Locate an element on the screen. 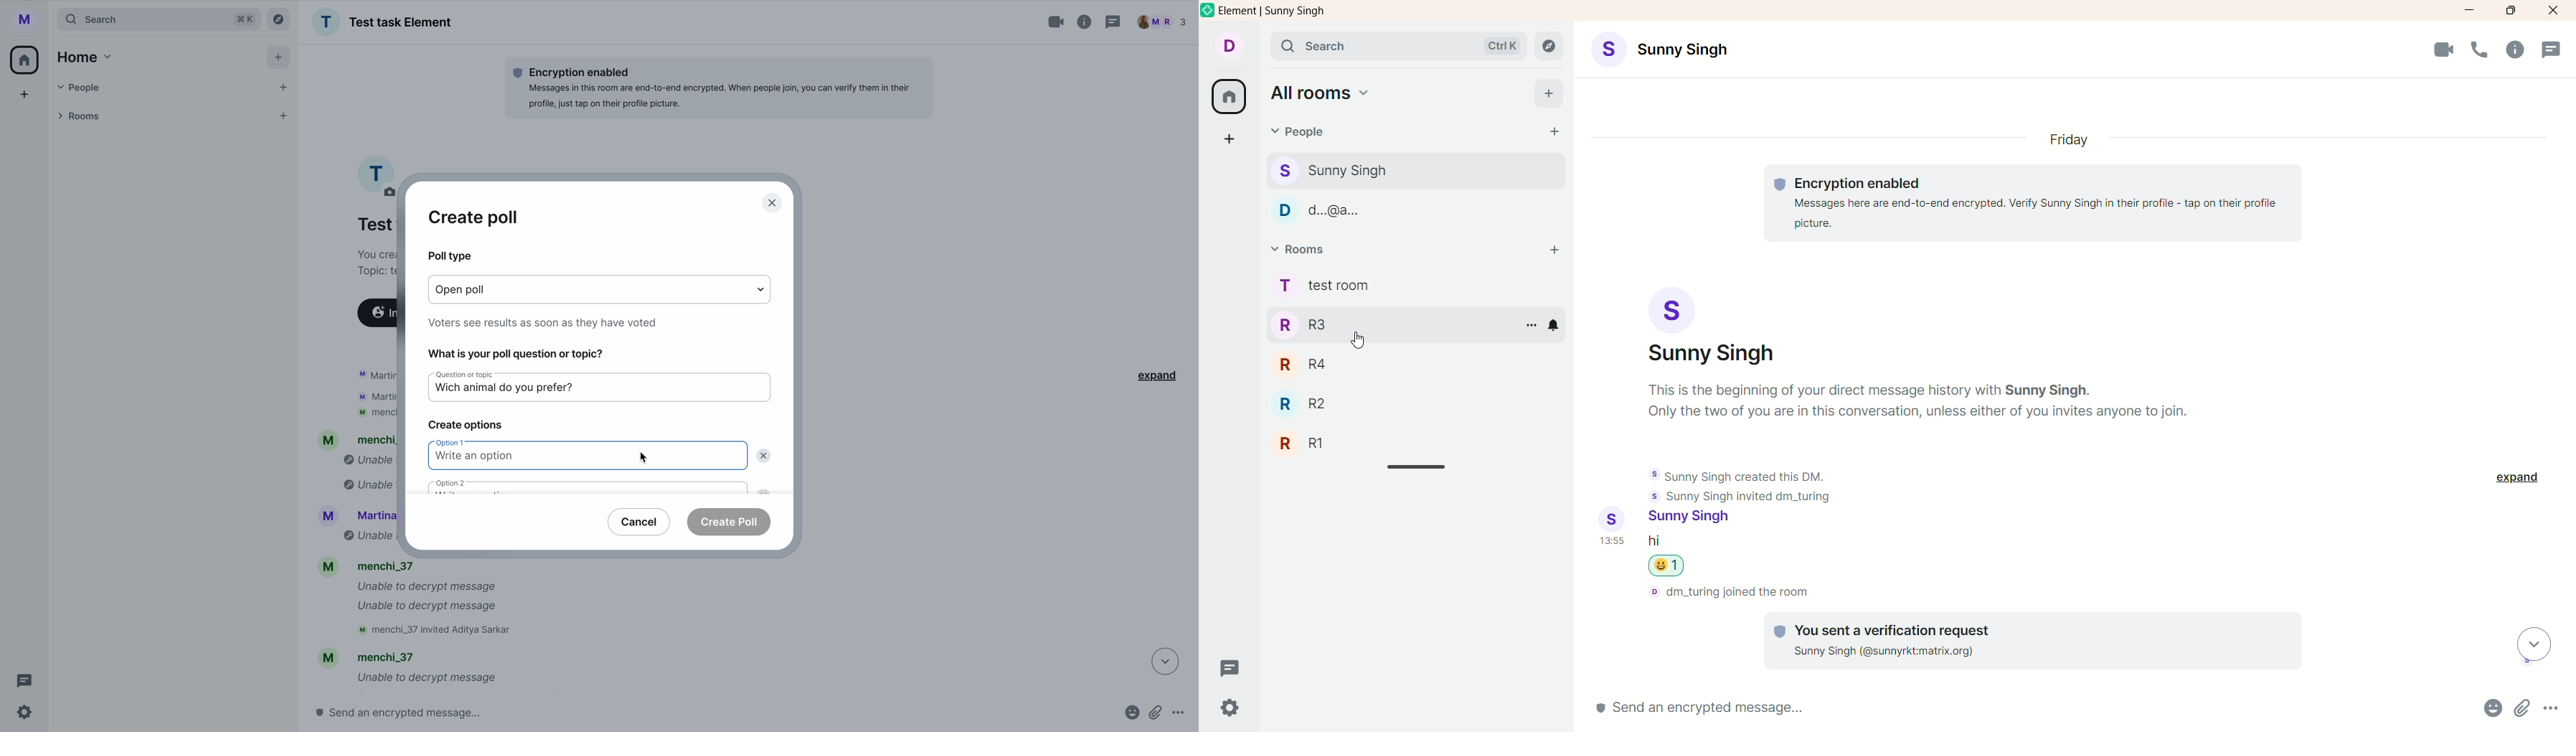 The width and height of the screenshot is (2576, 756). emojis is located at coordinates (2486, 710).